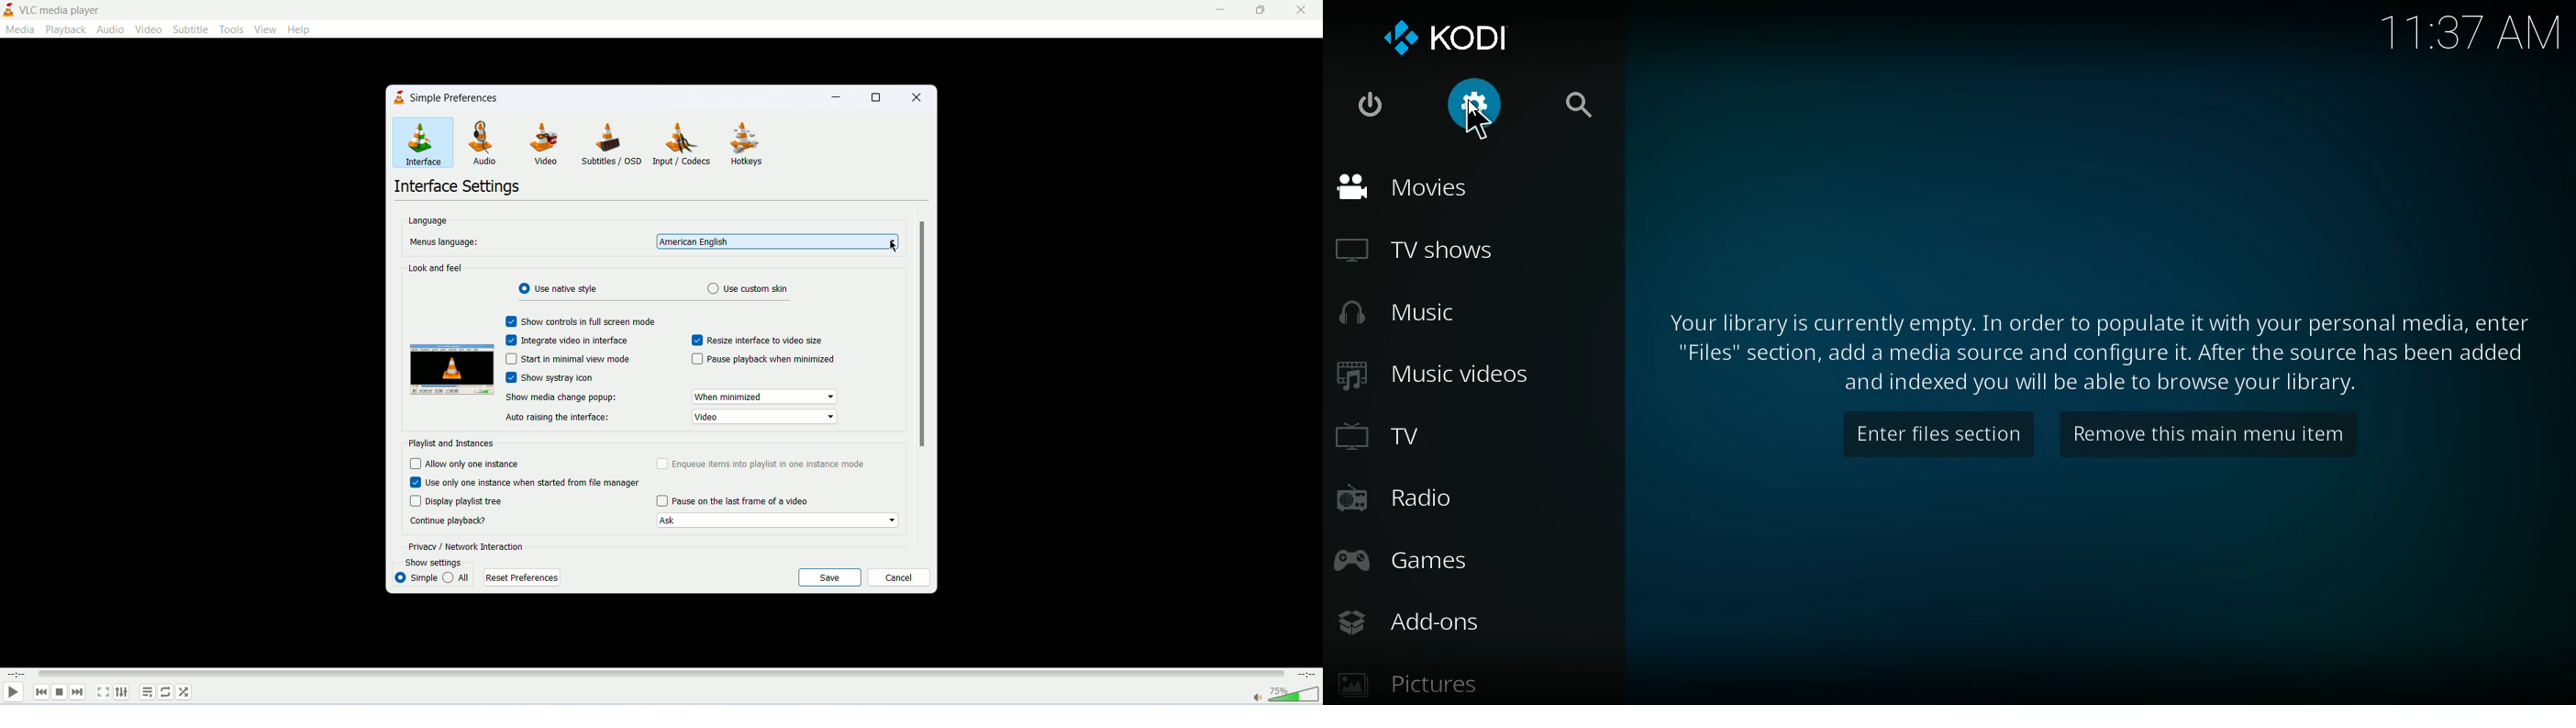 This screenshot has width=2576, height=728. What do you see at coordinates (452, 370) in the screenshot?
I see `image preview` at bounding box center [452, 370].